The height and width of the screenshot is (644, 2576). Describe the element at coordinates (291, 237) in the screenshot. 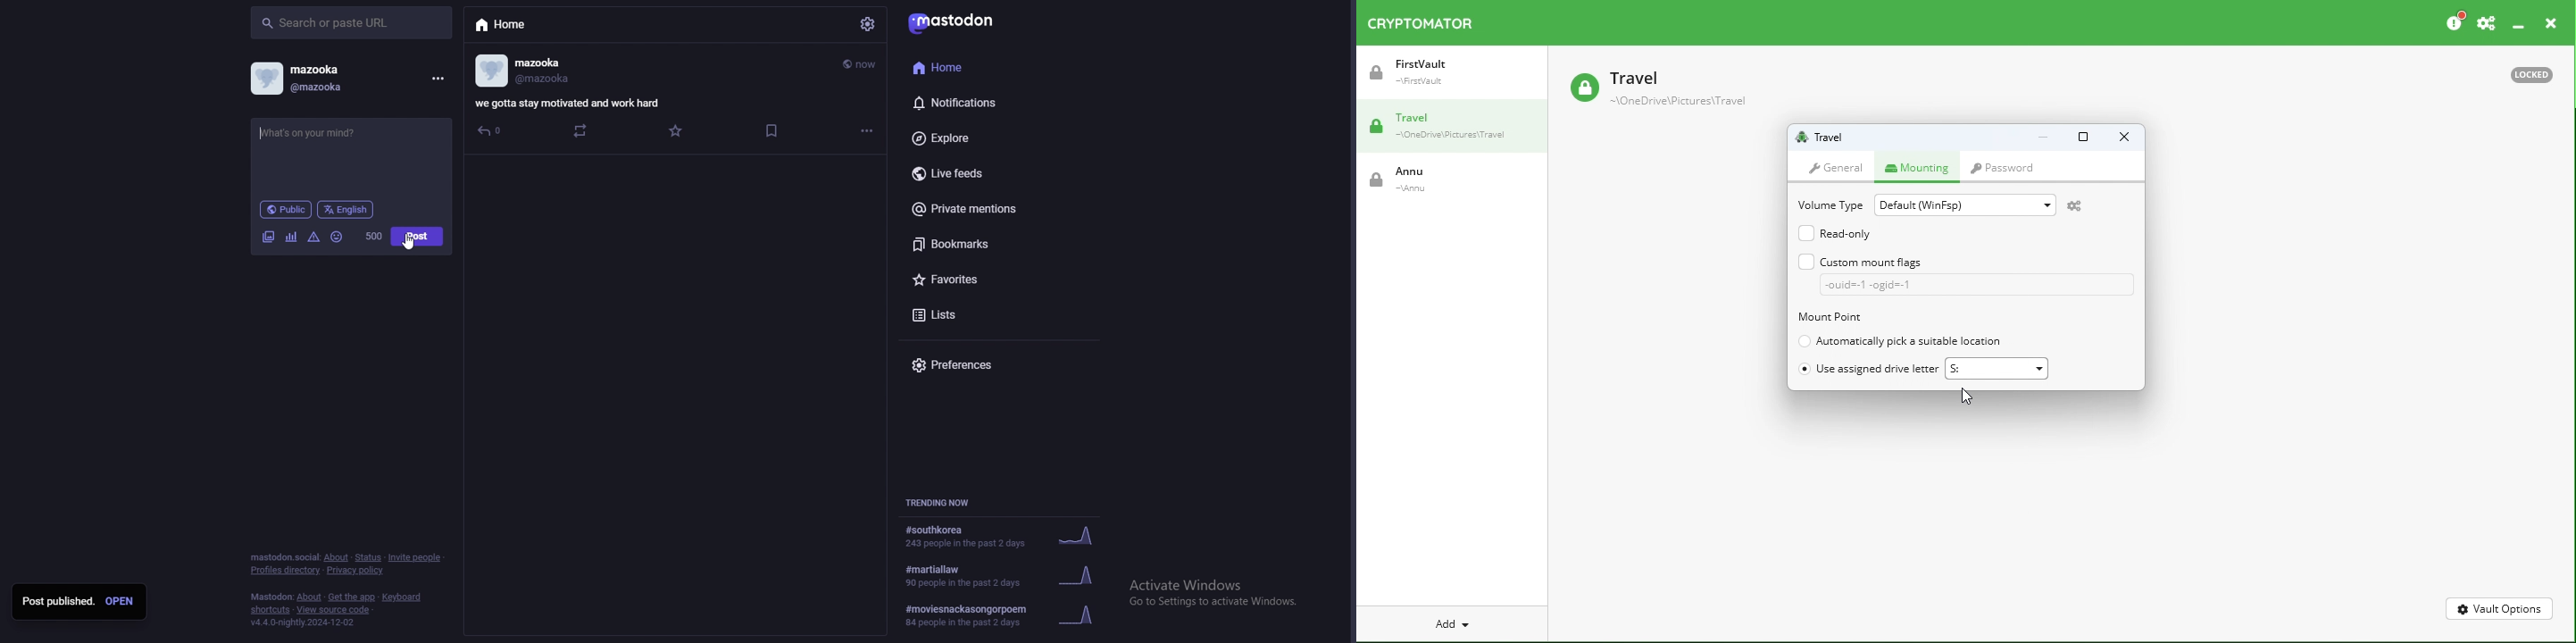

I see `poll` at that location.